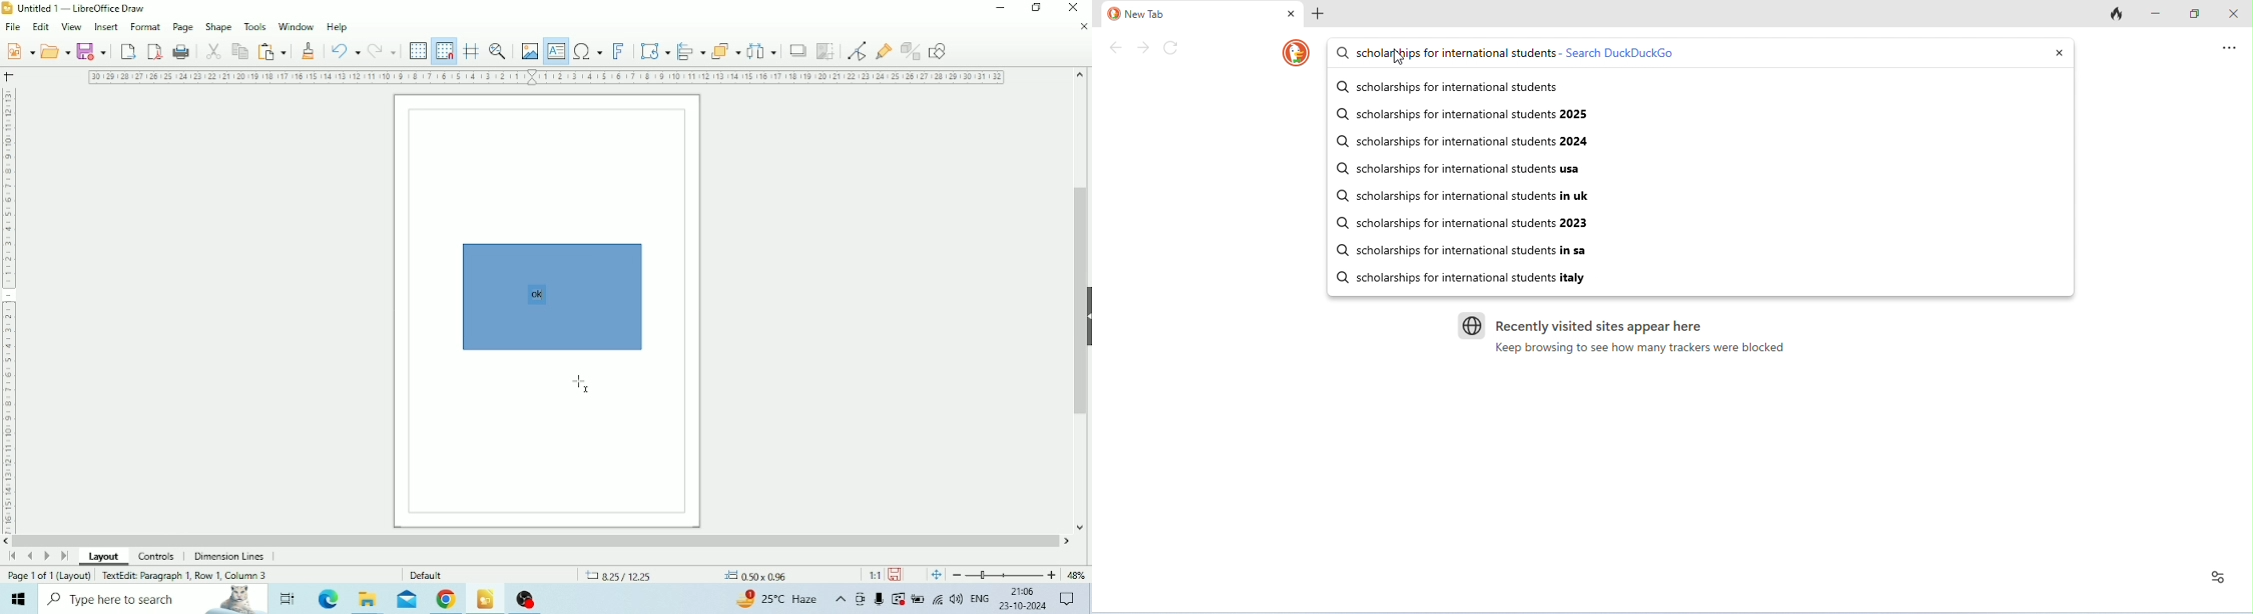 The image size is (2268, 616). What do you see at coordinates (55, 51) in the screenshot?
I see `Open` at bounding box center [55, 51].